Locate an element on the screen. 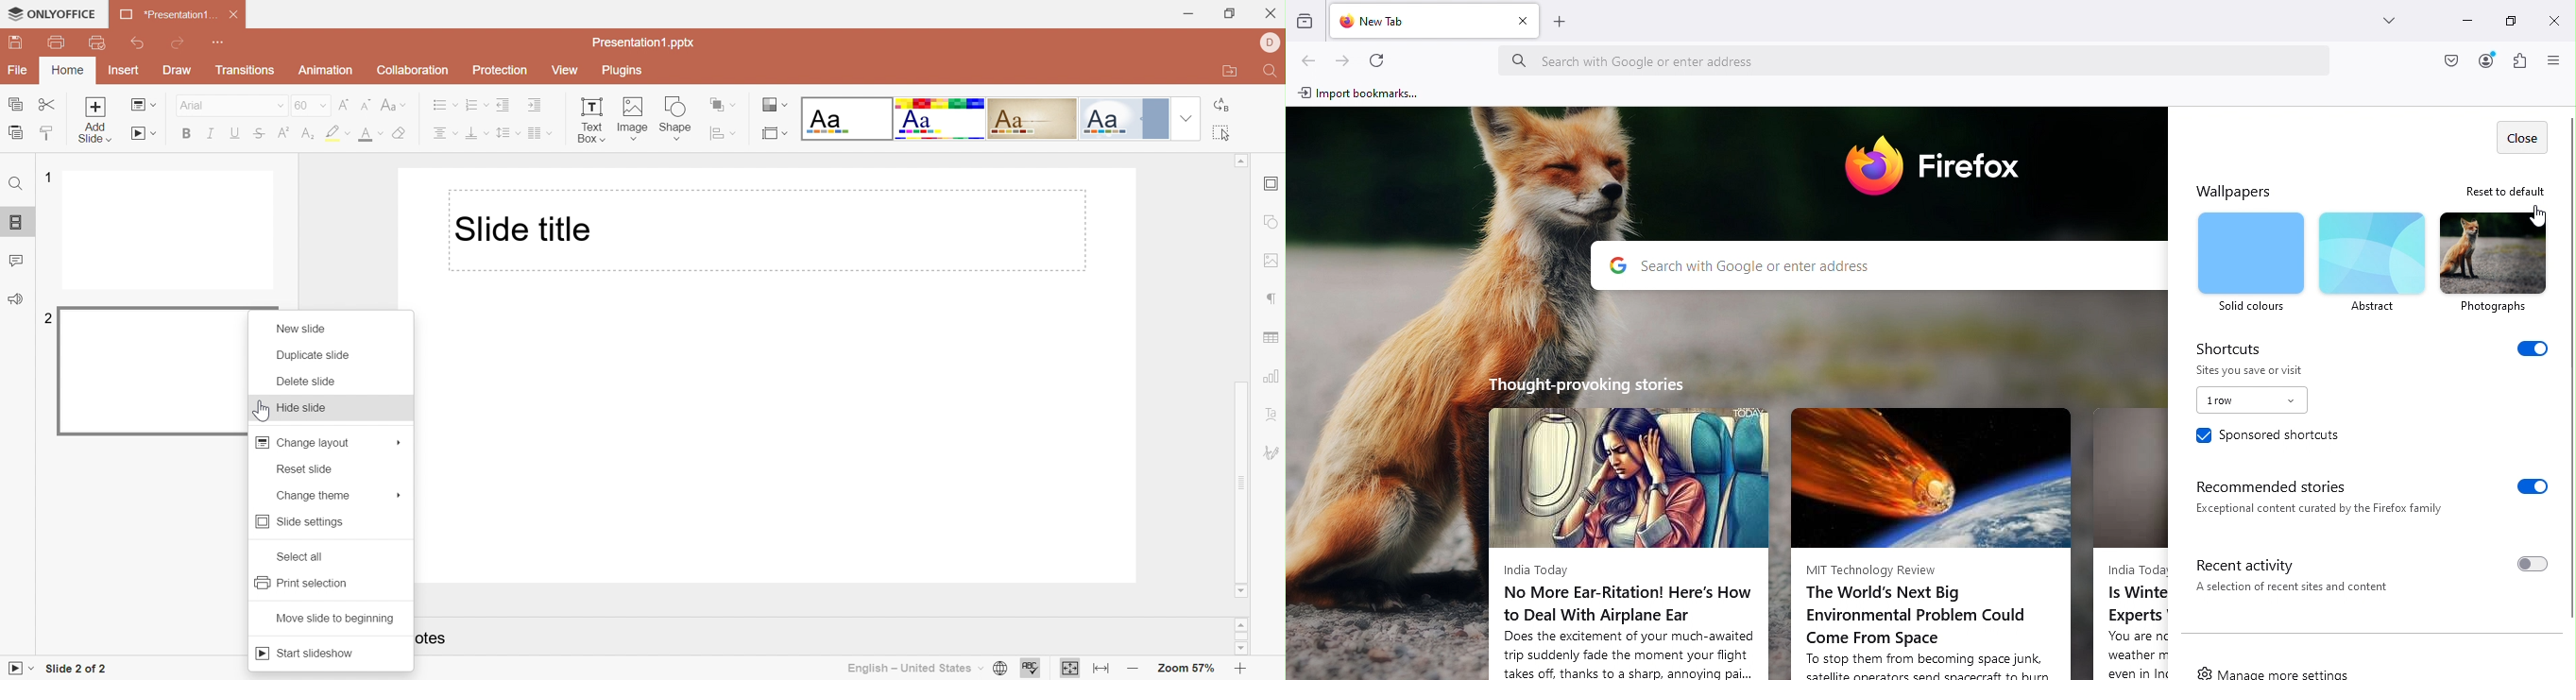  Align center is located at coordinates (446, 134).